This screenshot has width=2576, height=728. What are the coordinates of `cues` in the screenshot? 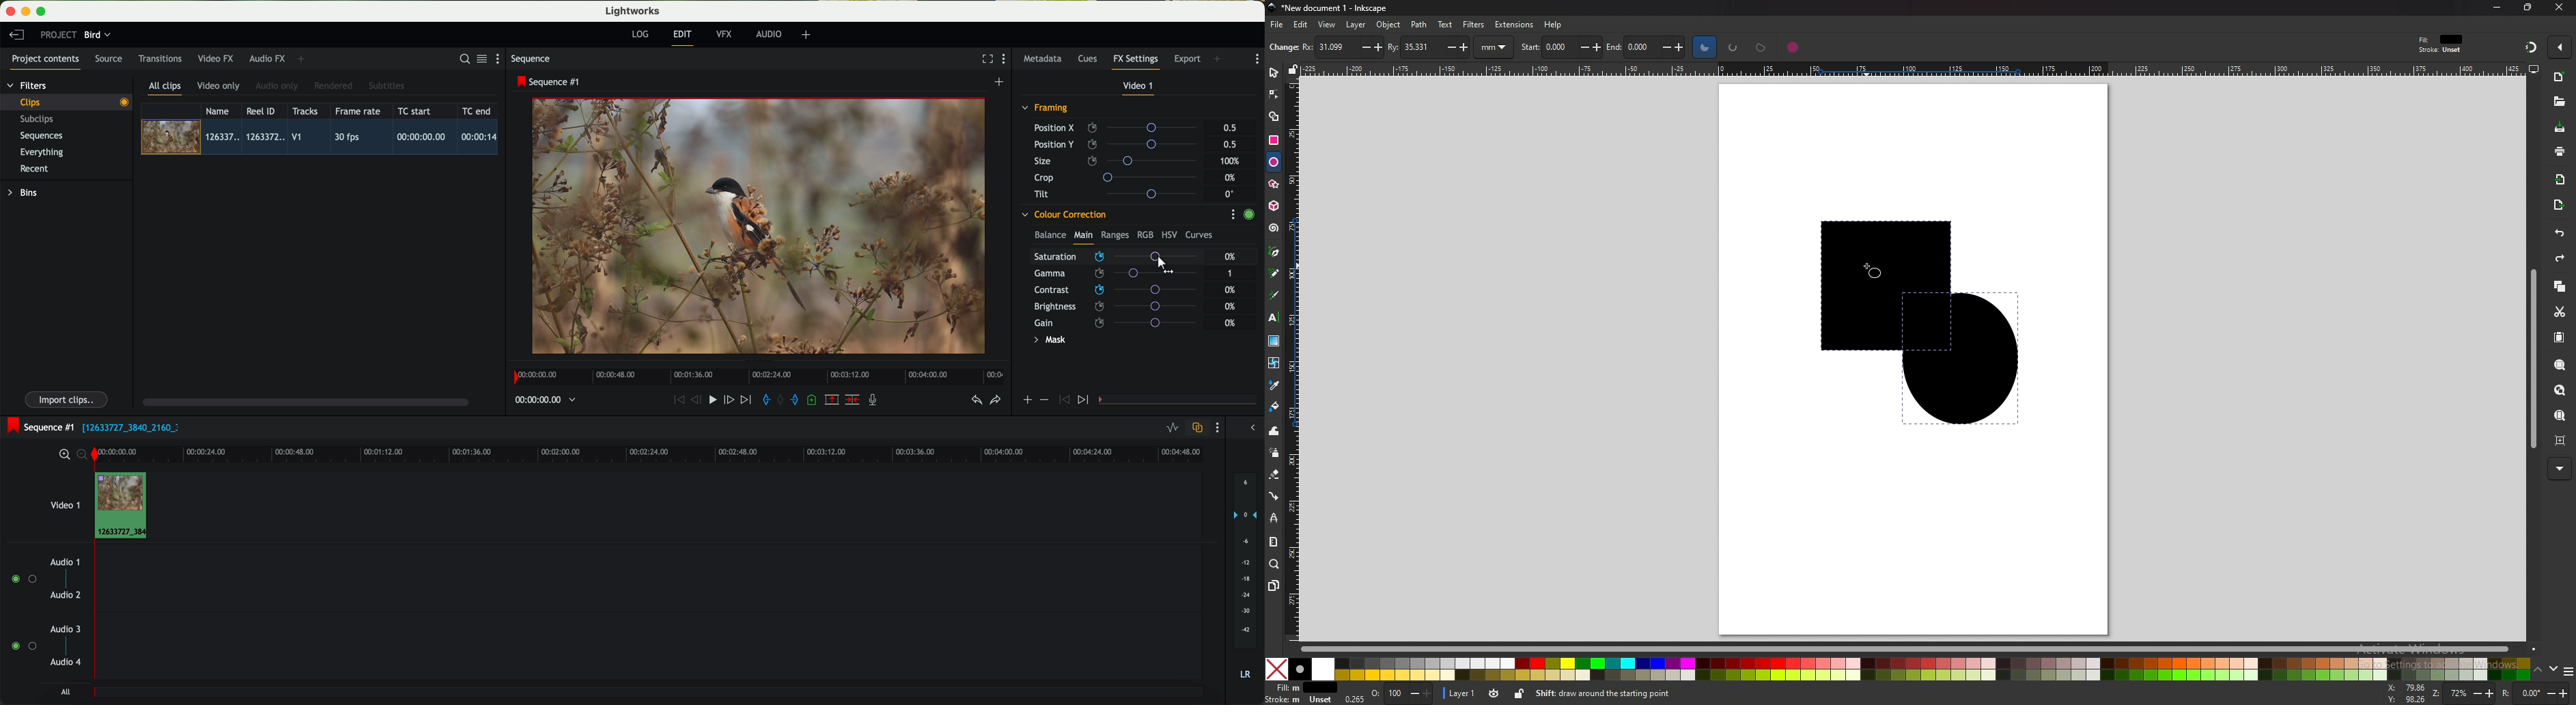 It's located at (1091, 60).